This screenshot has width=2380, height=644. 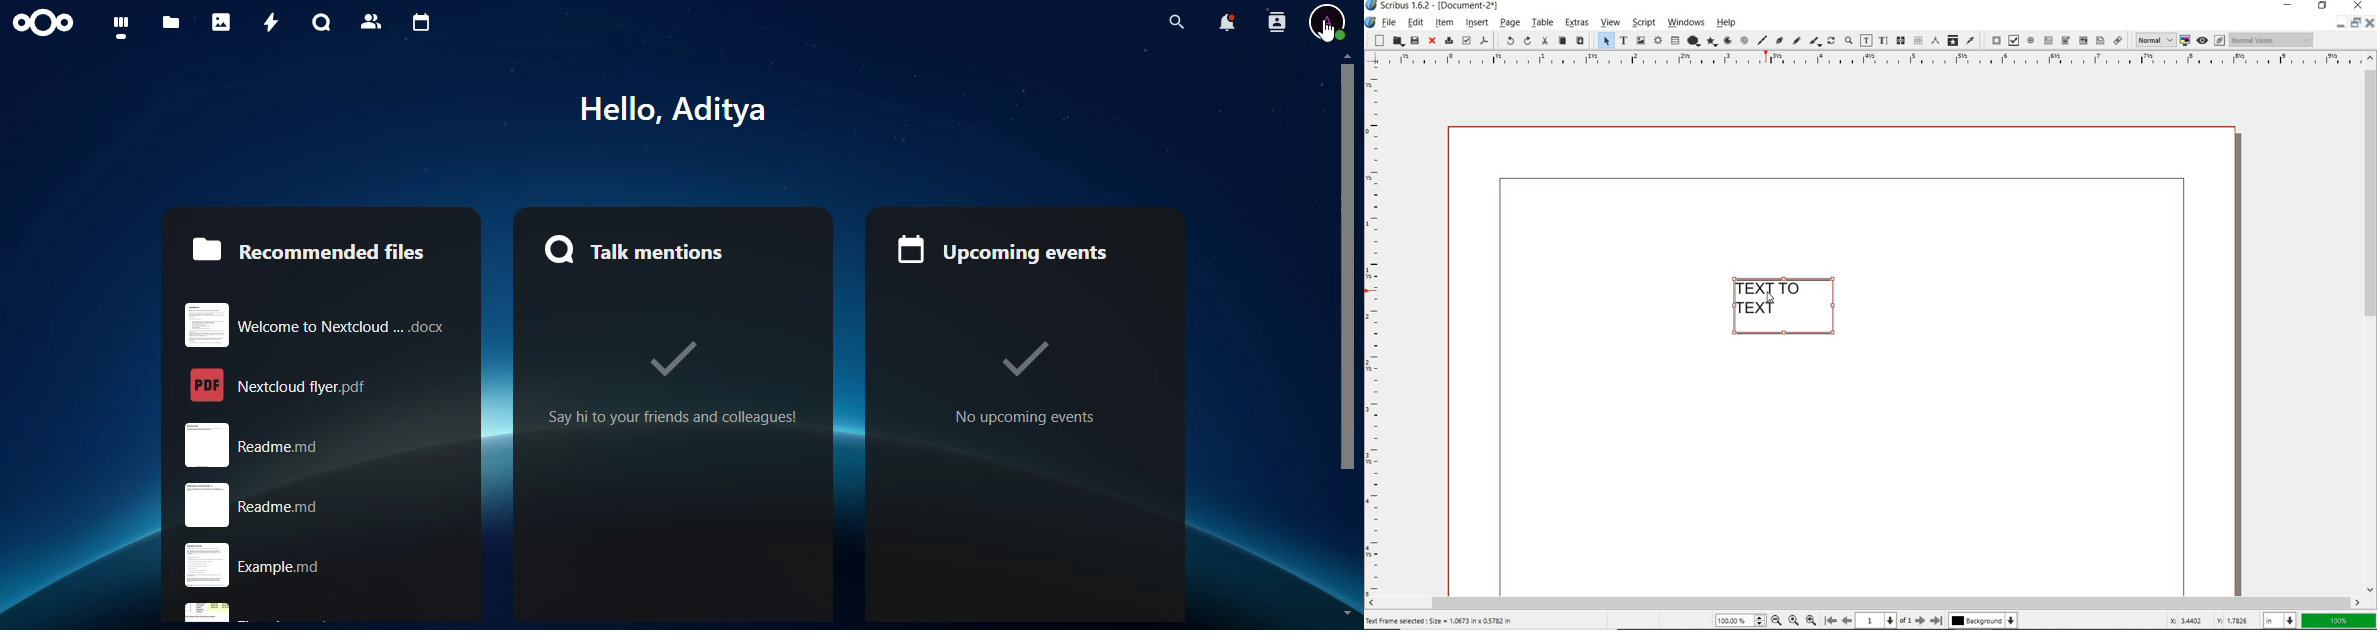 I want to click on arc, so click(x=1727, y=42).